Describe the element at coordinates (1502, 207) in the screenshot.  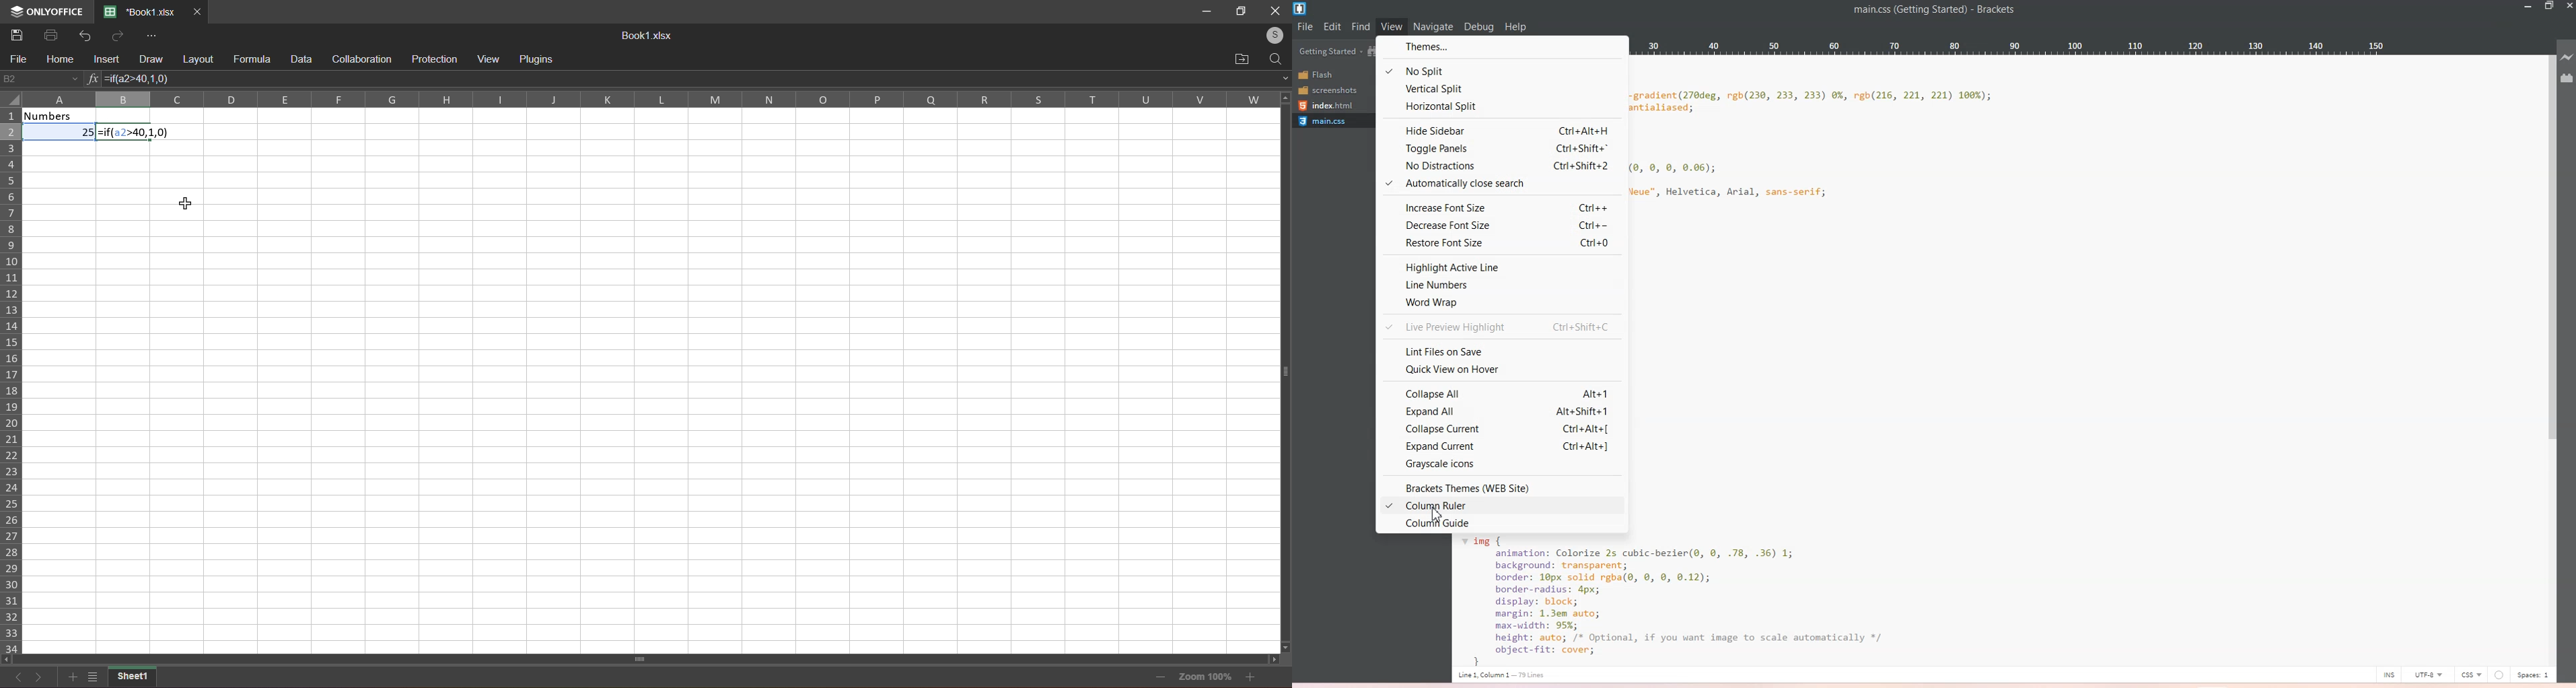
I see `Increase font size` at that location.